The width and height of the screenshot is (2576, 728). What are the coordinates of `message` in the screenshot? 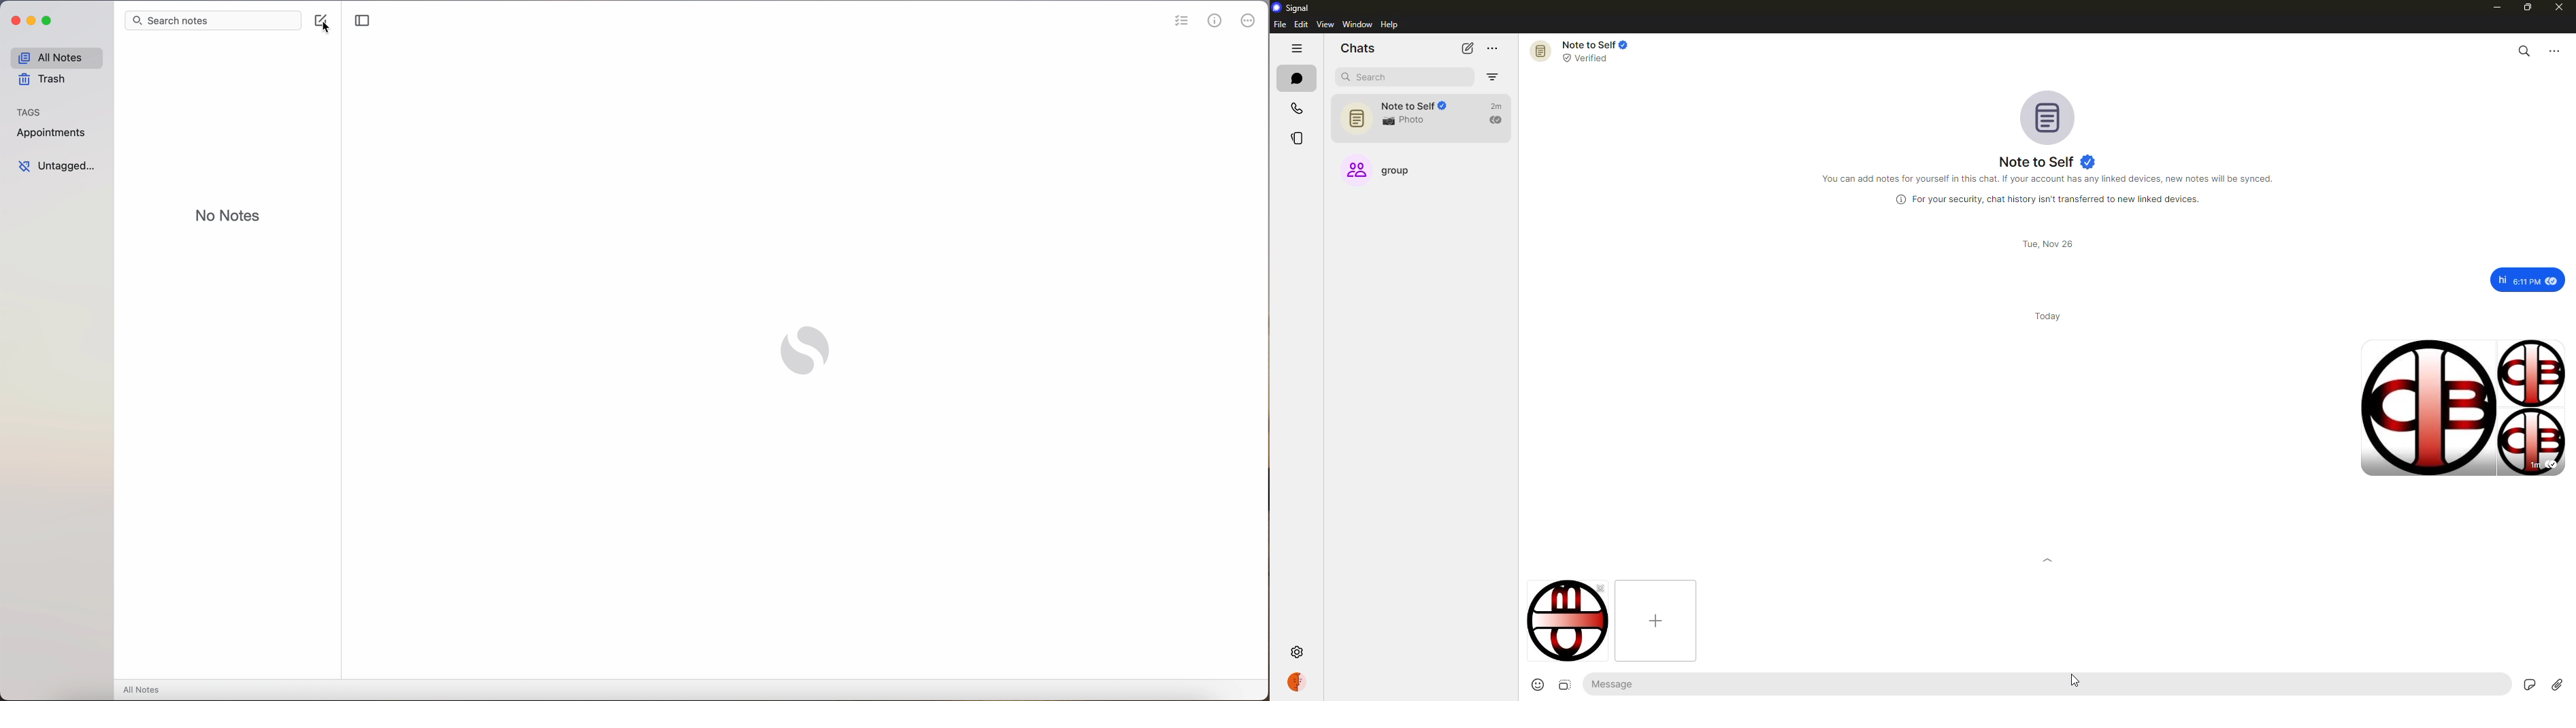 It's located at (2519, 279).